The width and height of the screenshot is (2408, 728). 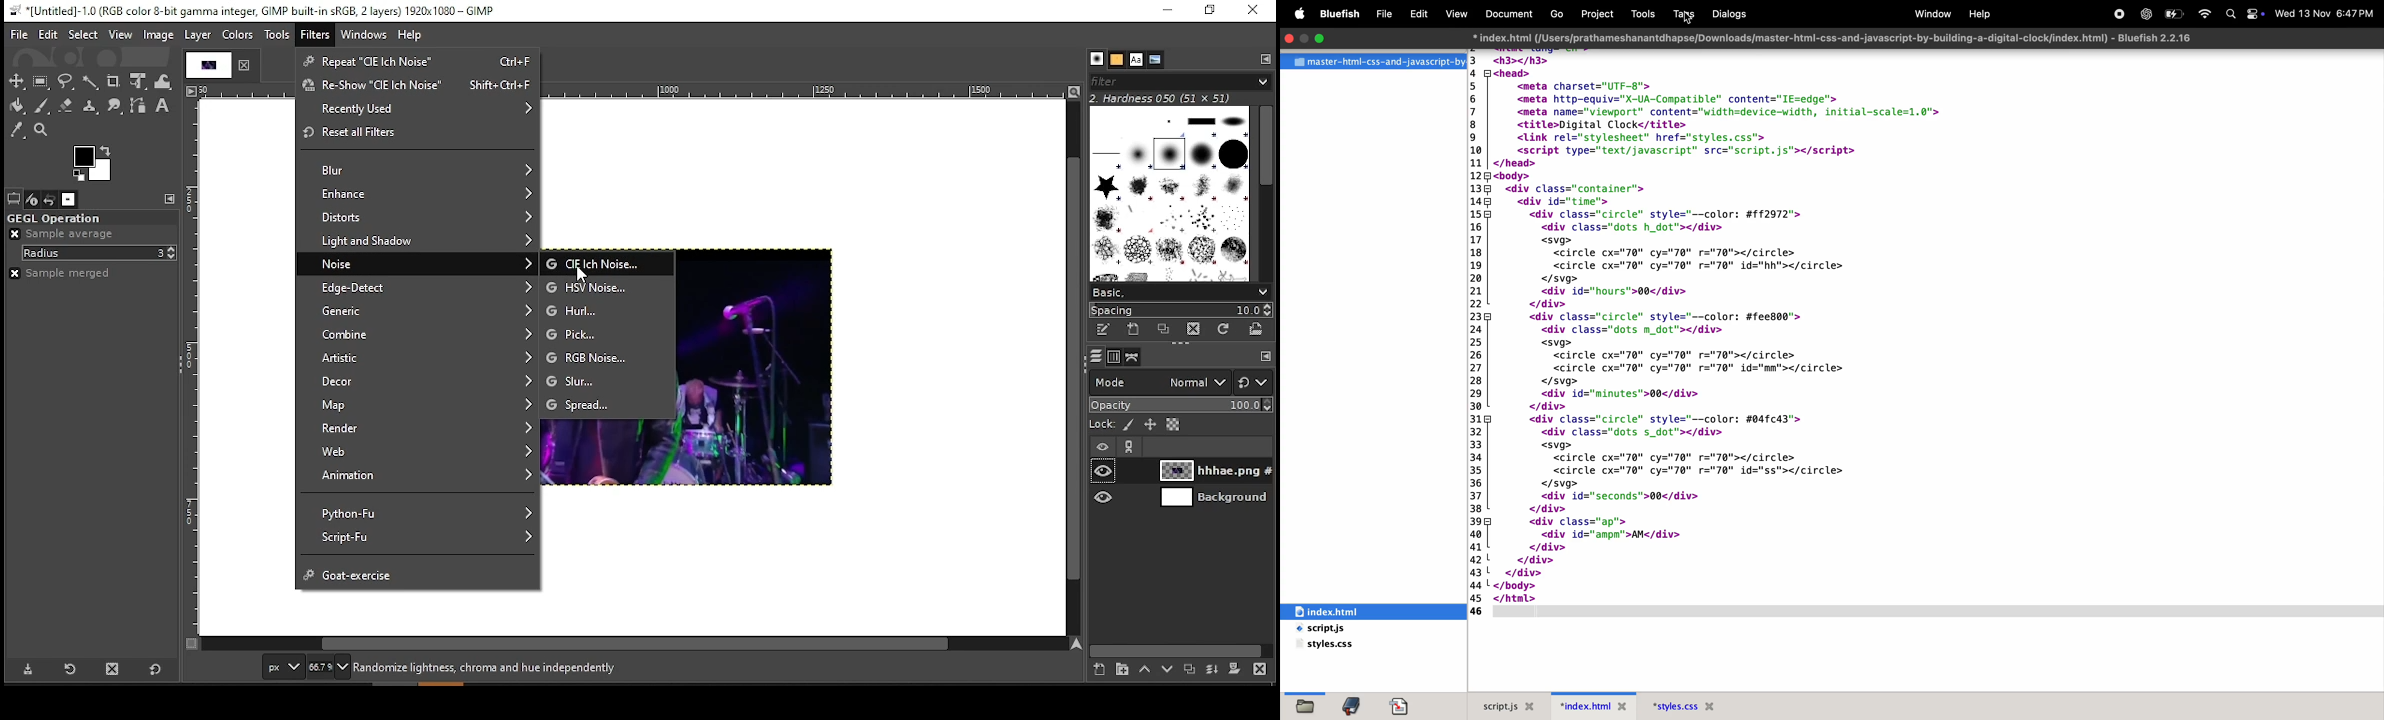 I want to click on paint bucket tool, so click(x=16, y=105).